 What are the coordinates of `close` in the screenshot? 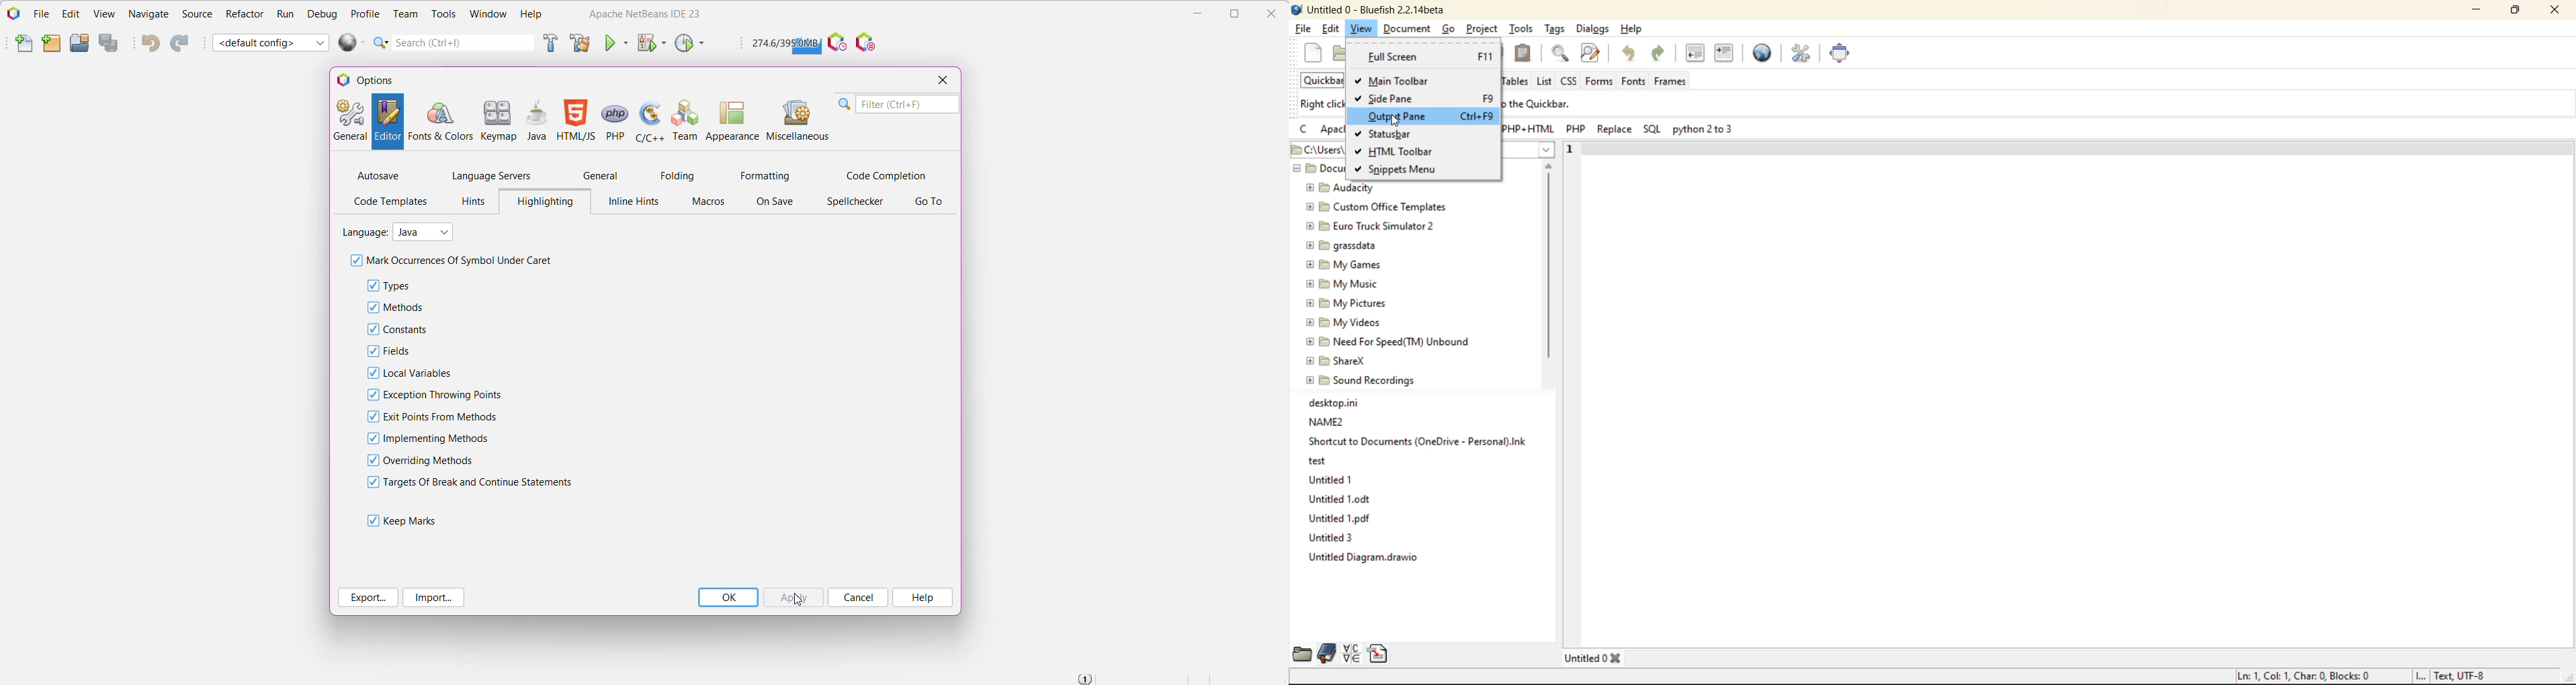 It's located at (2557, 11).